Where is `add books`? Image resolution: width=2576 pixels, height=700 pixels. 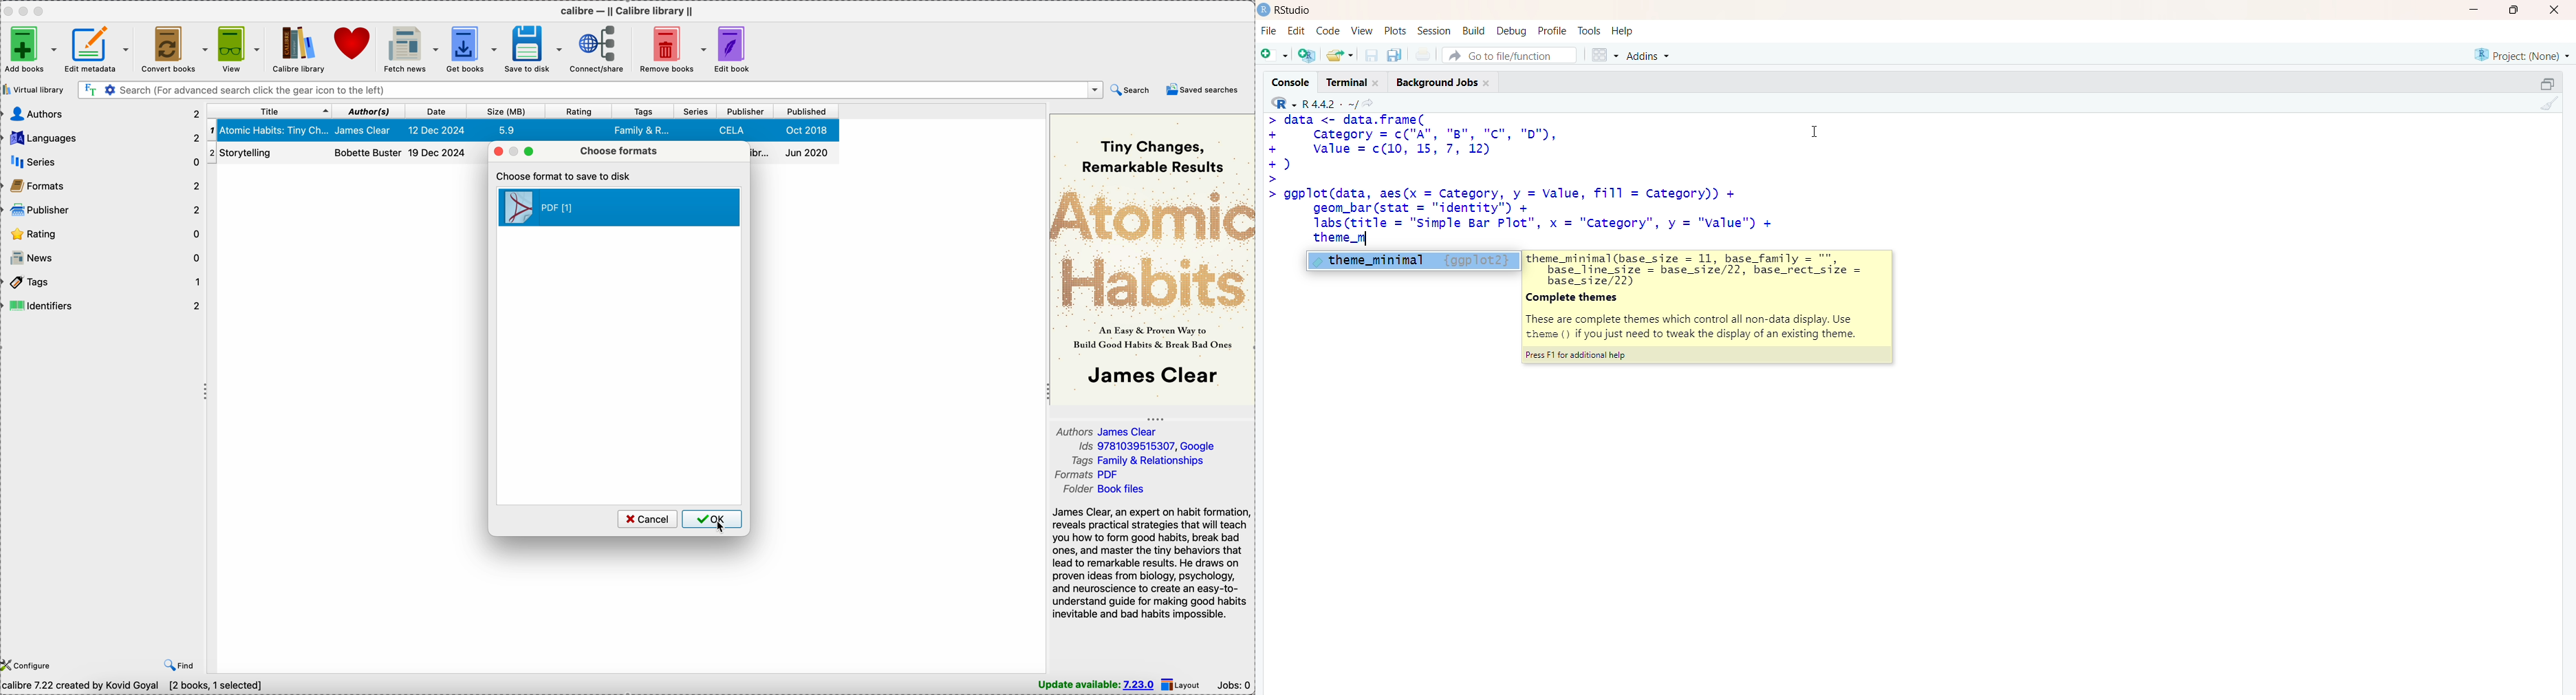
add books is located at coordinates (31, 49).